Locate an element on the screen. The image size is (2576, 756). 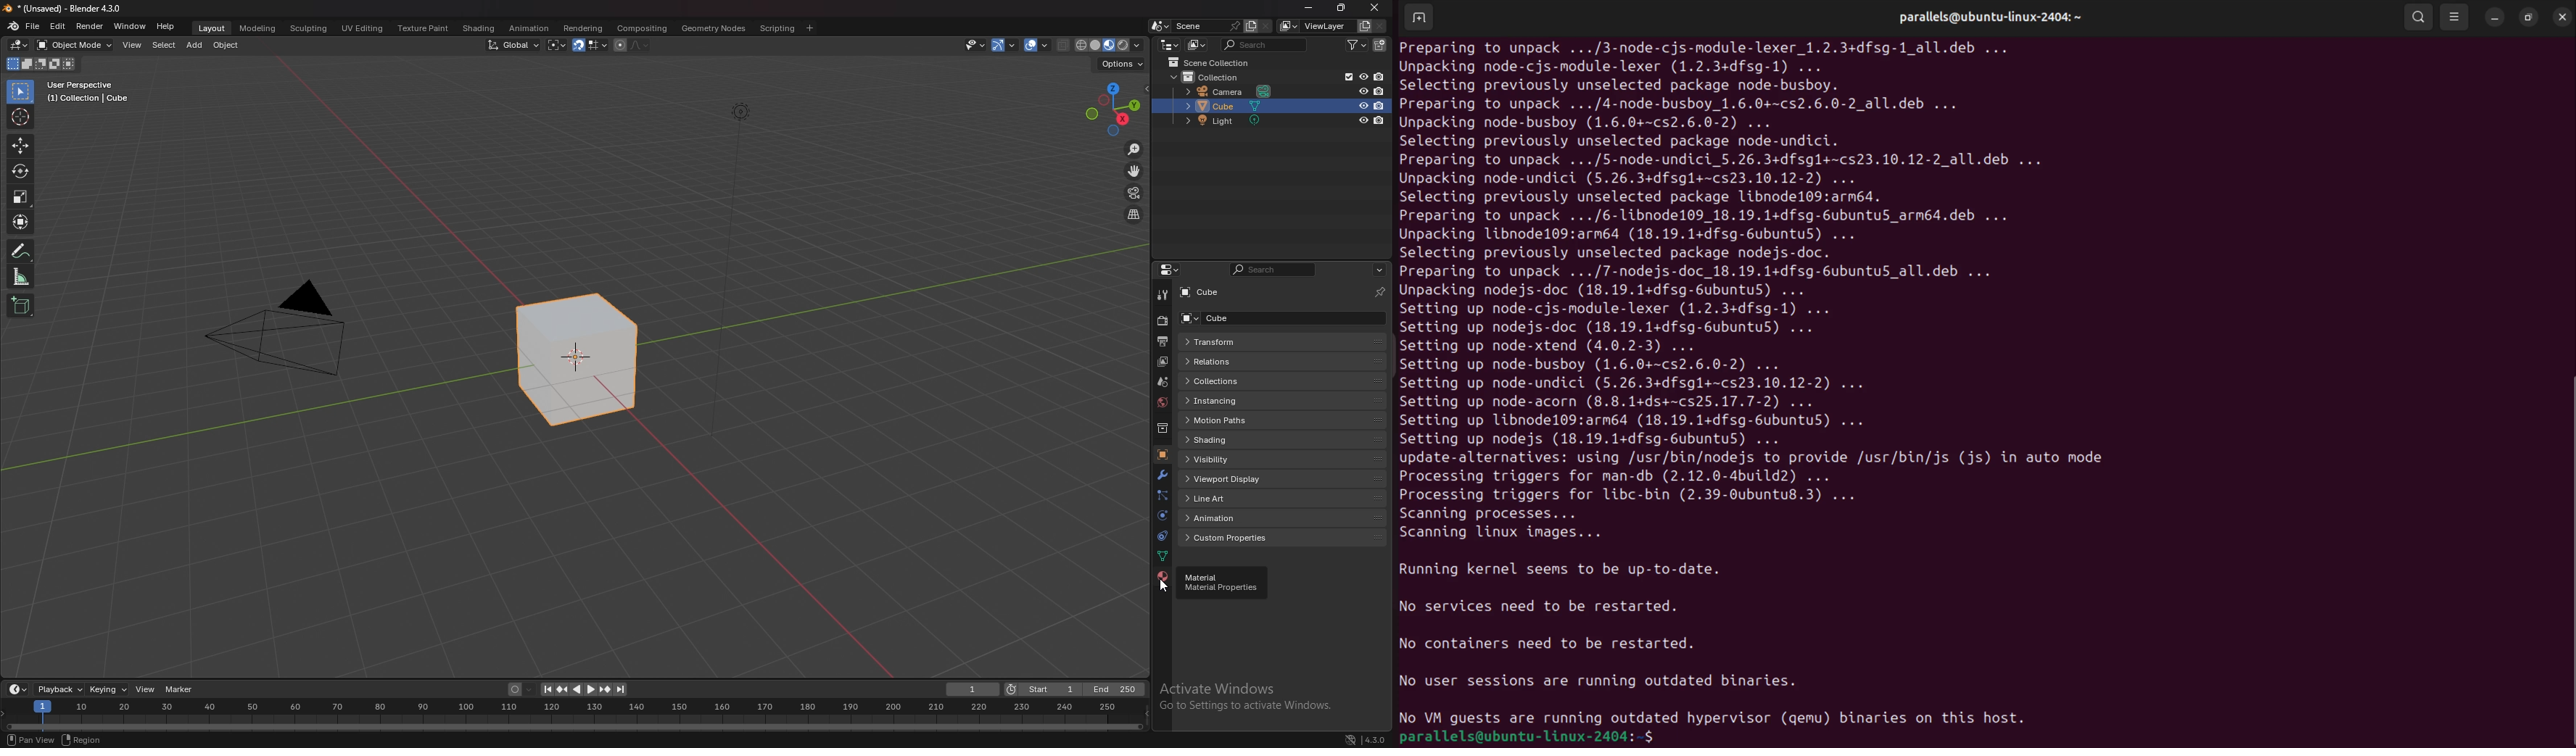
playback is located at coordinates (61, 689).